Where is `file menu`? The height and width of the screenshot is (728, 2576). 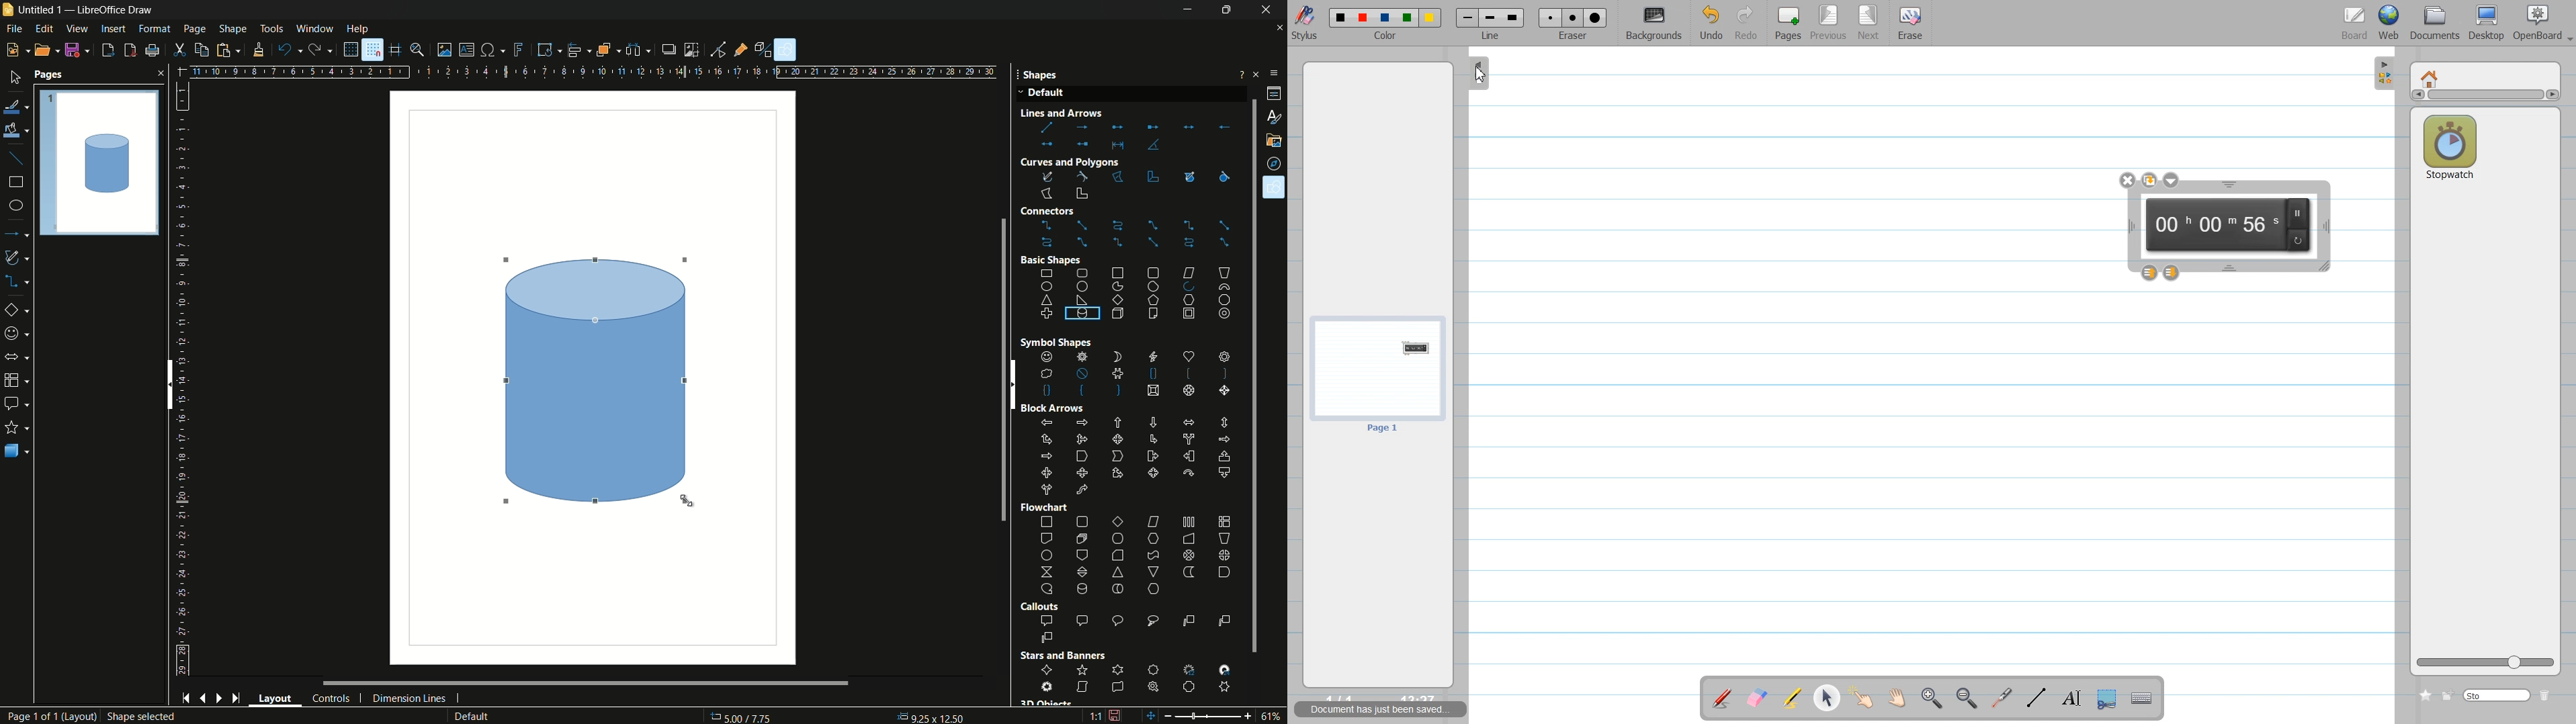
file menu is located at coordinates (13, 29).